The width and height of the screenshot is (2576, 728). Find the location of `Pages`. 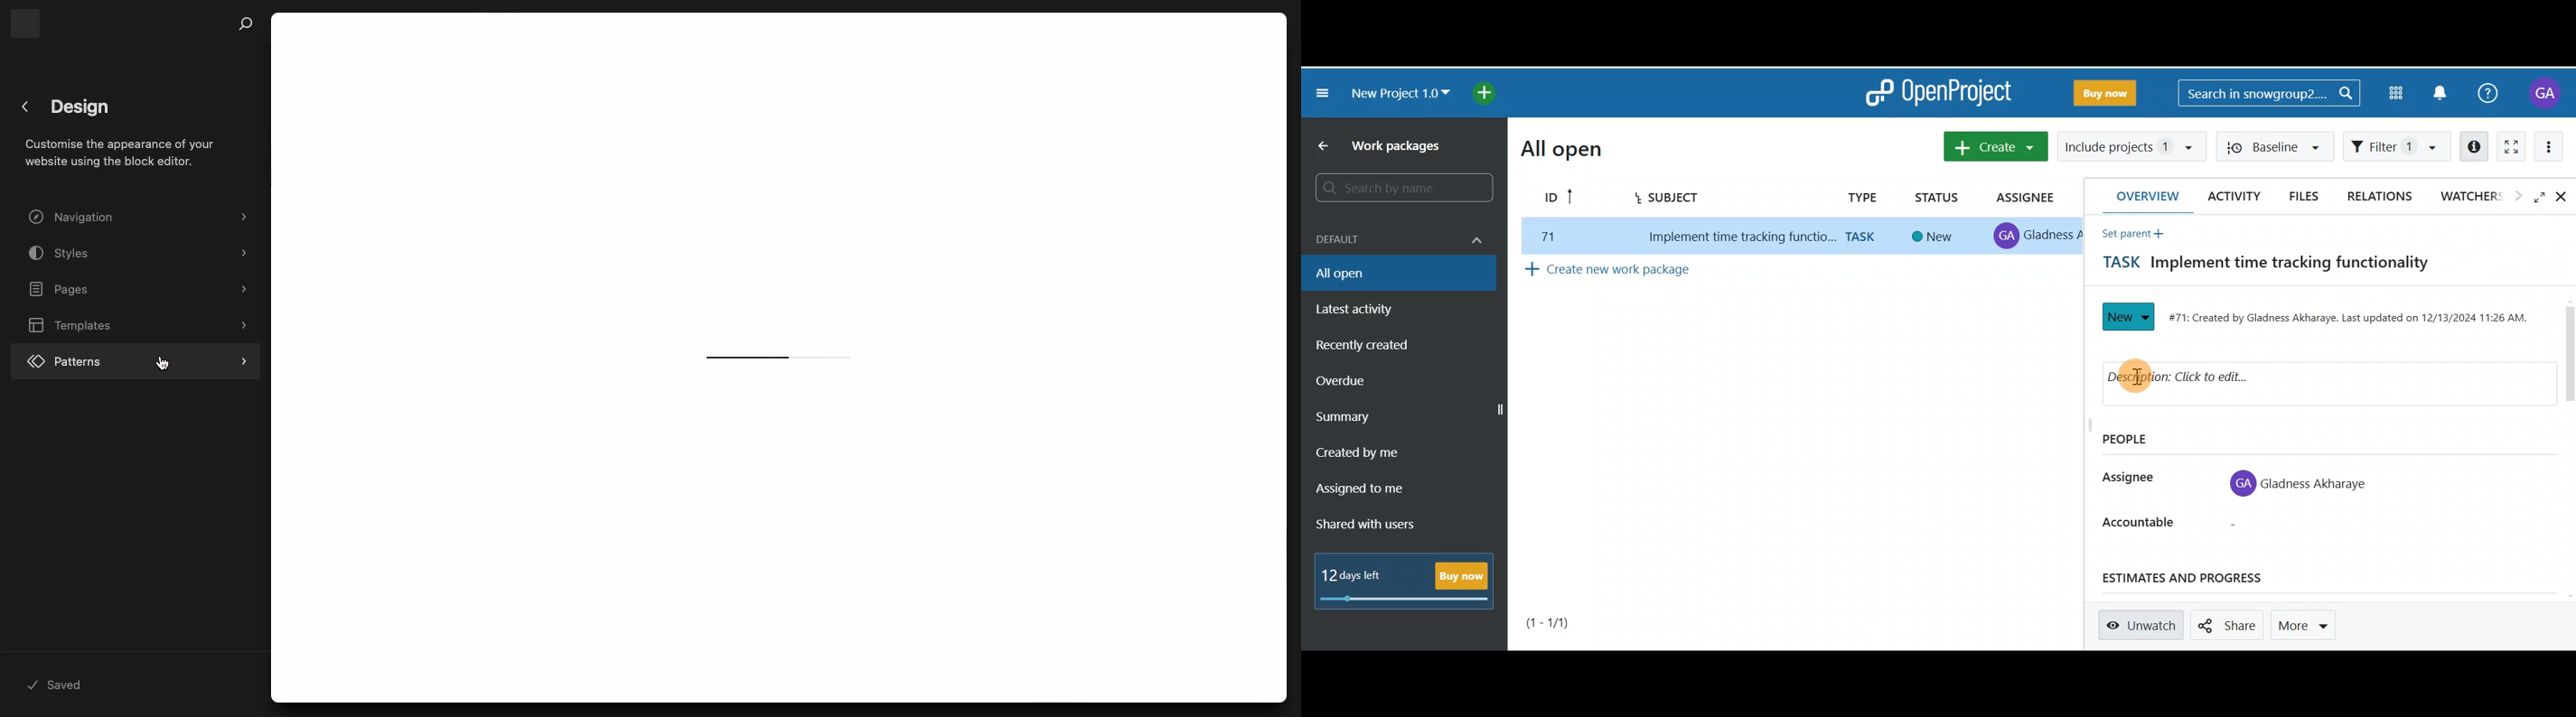

Pages is located at coordinates (140, 290).